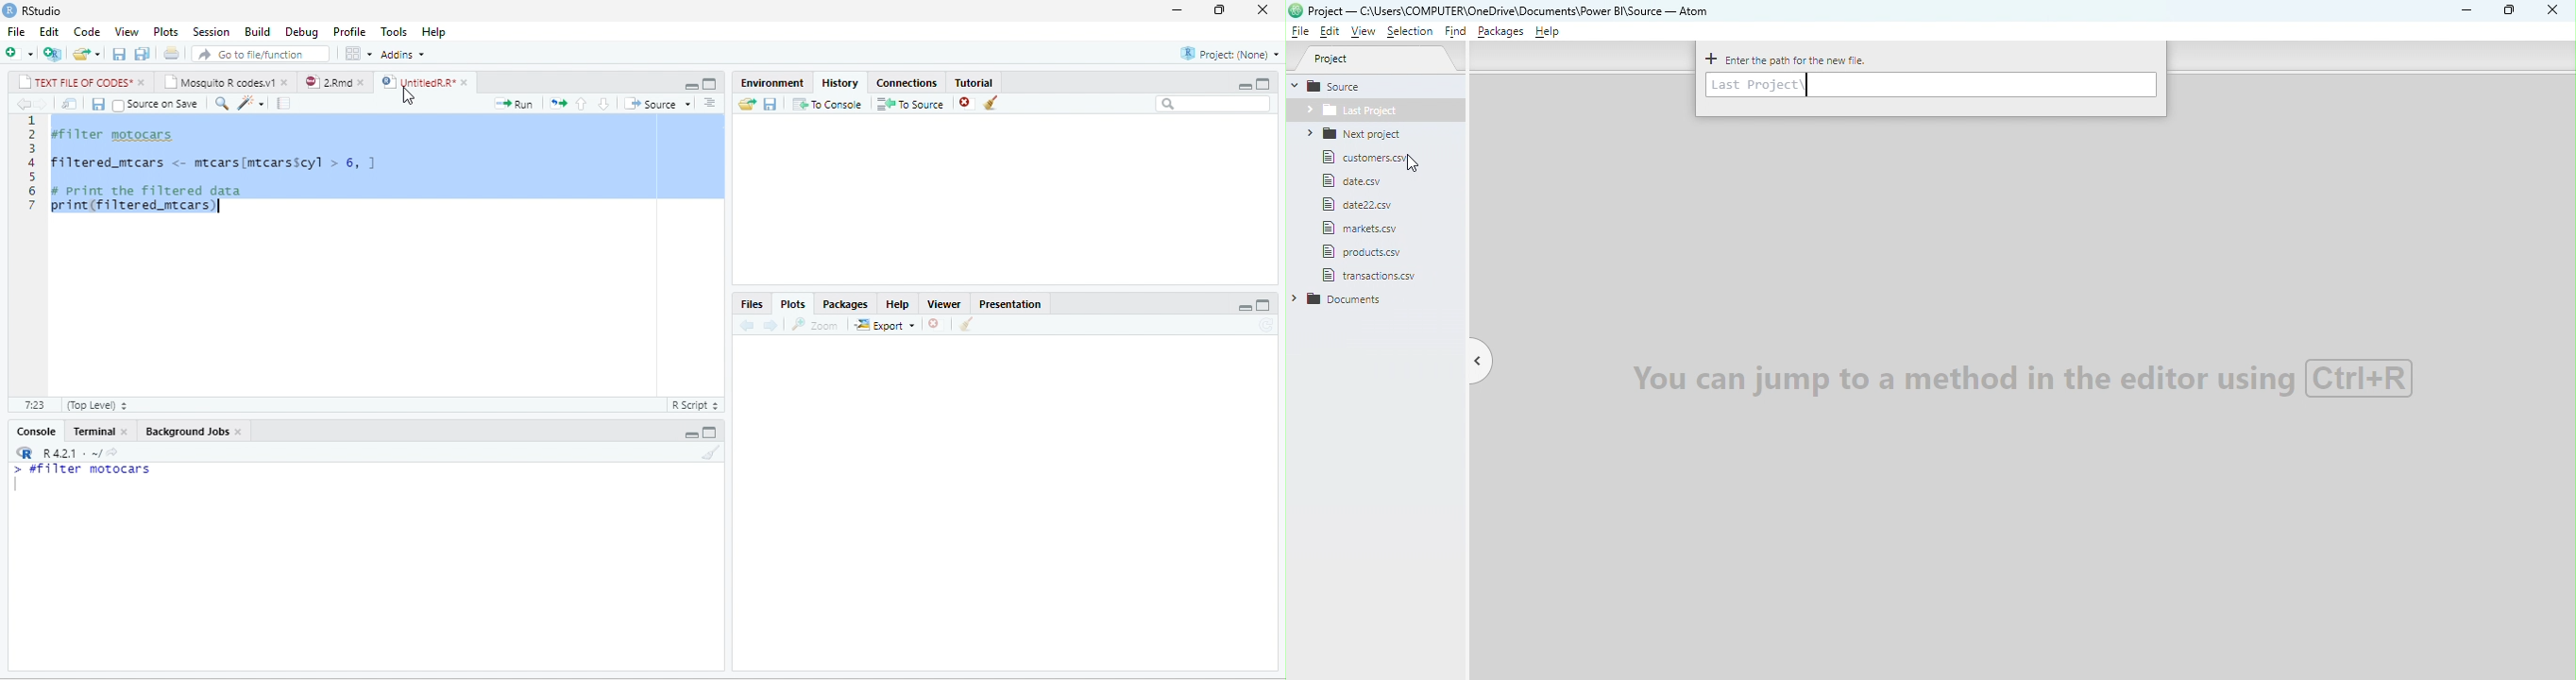 The height and width of the screenshot is (700, 2576). Describe the element at coordinates (712, 452) in the screenshot. I see `clear` at that location.